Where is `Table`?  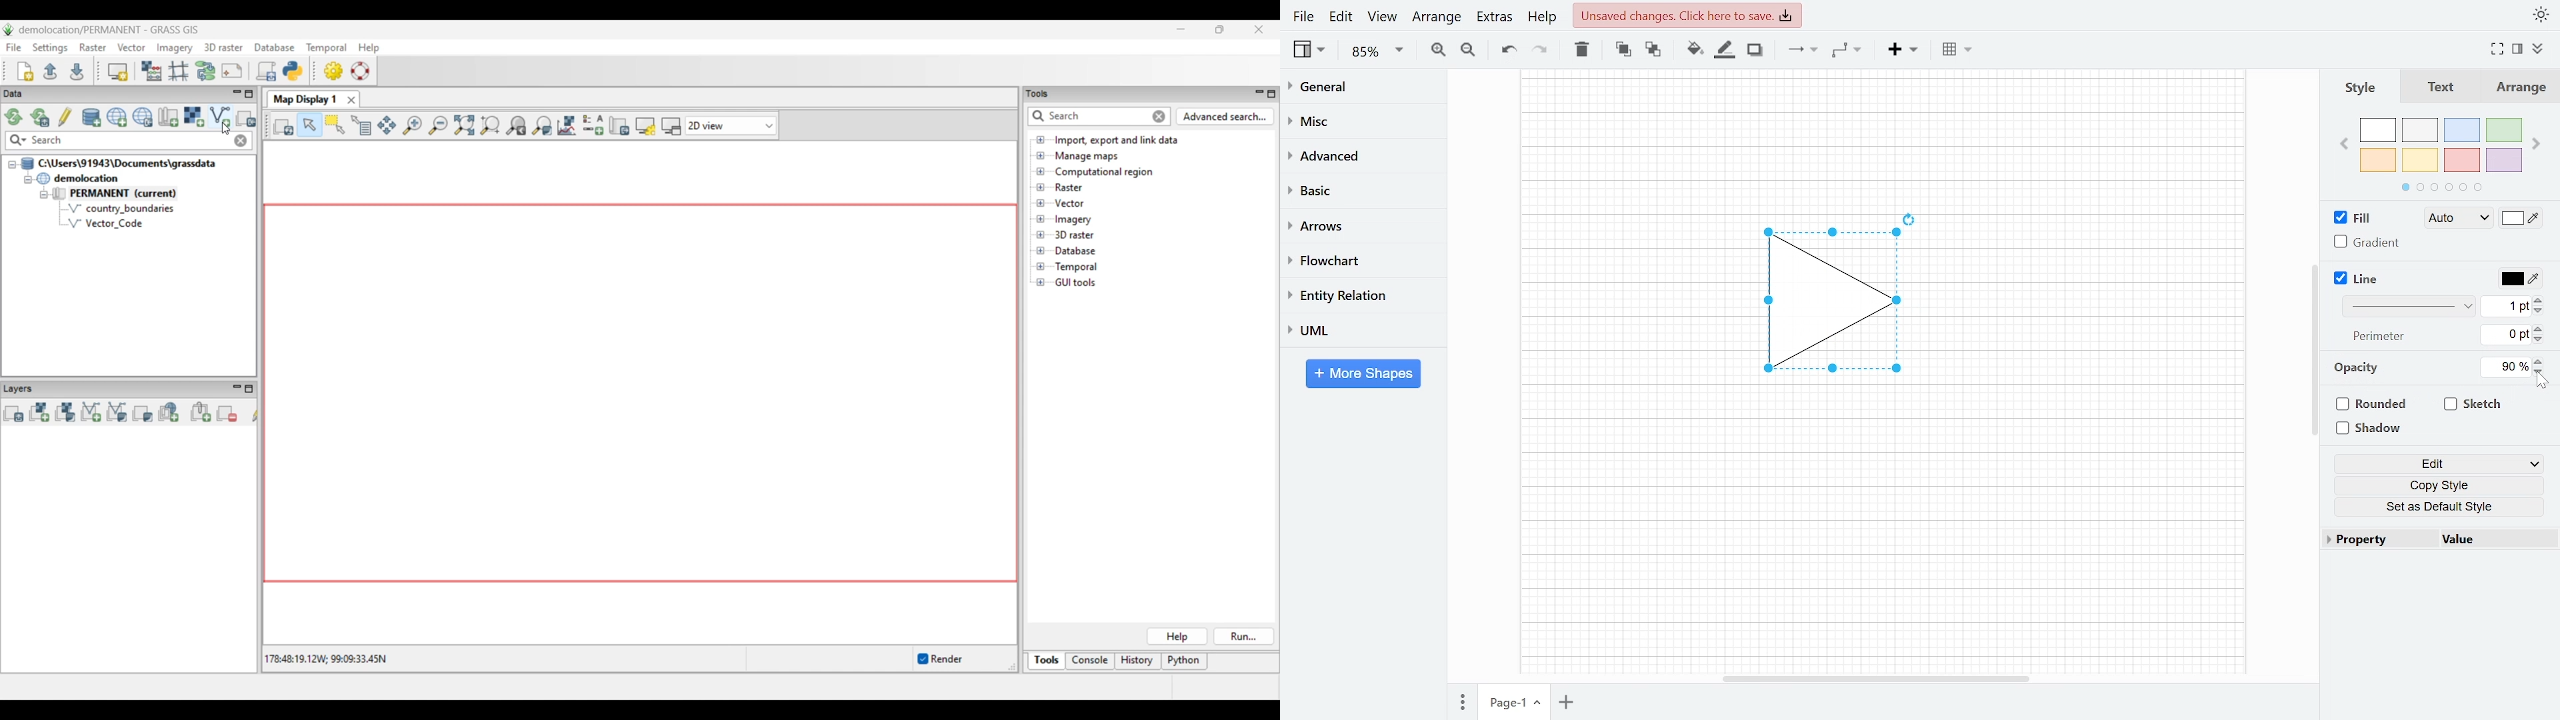 Table is located at coordinates (1959, 48).